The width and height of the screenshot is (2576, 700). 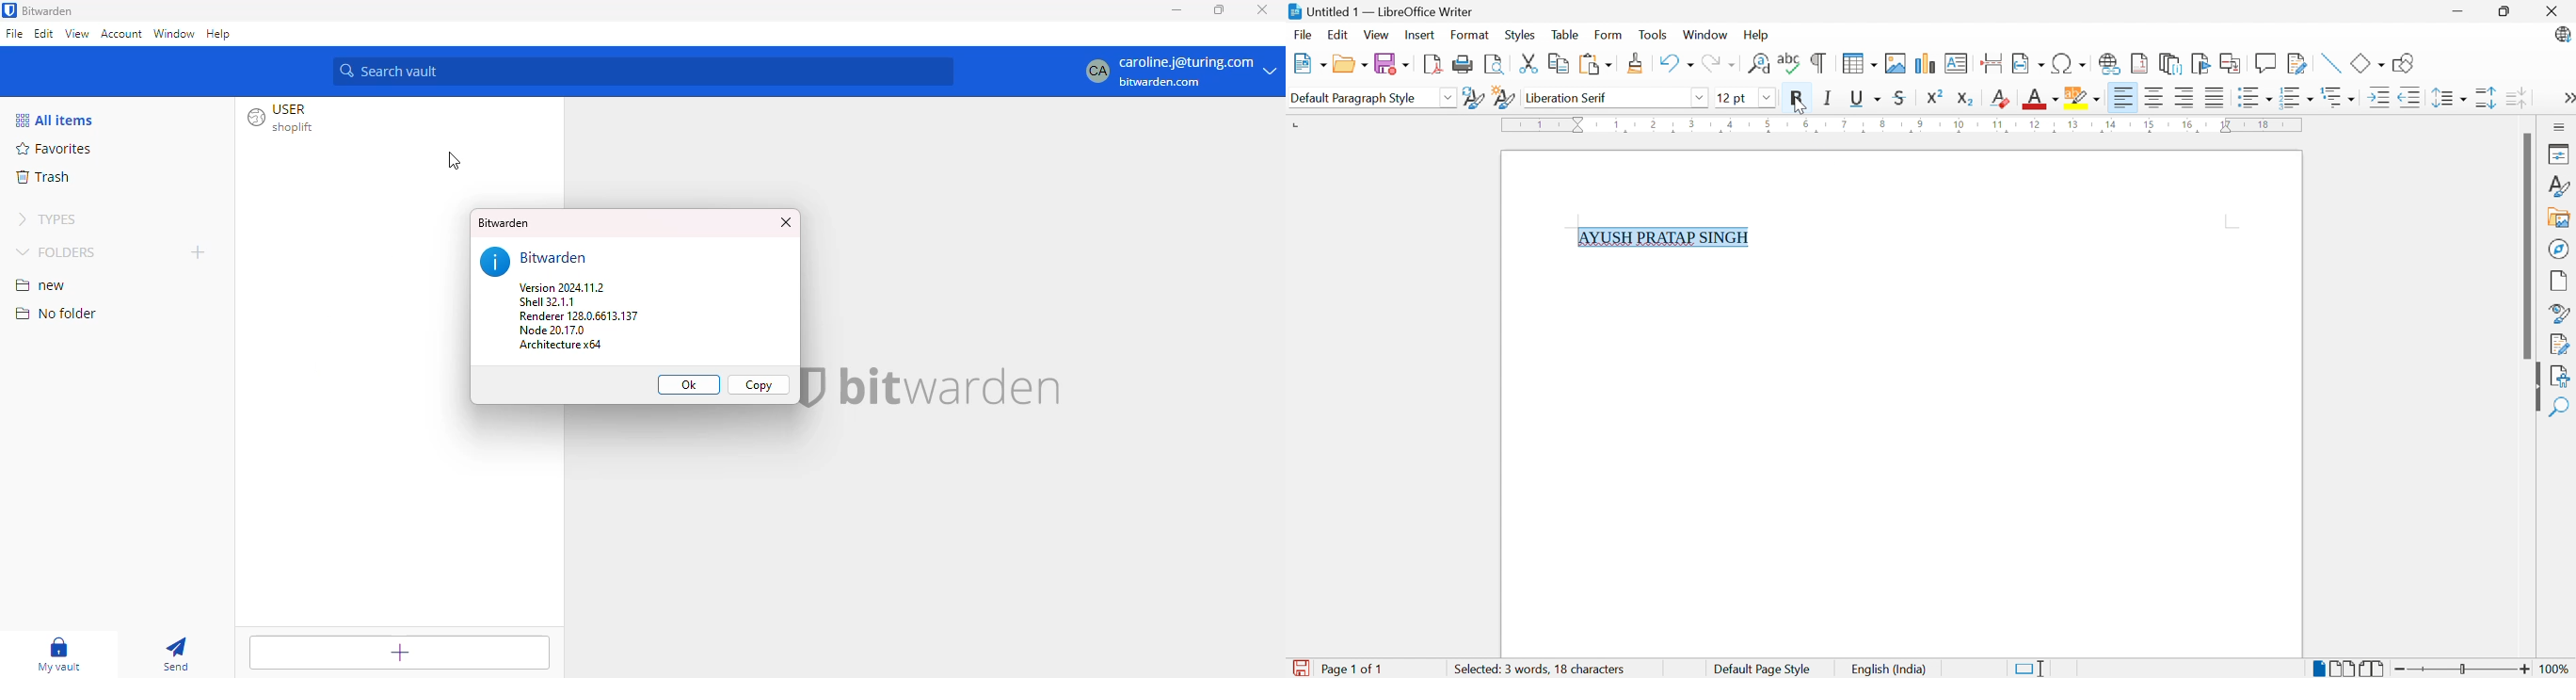 I want to click on LibreOffice Update Available, so click(x=2564, y=36).